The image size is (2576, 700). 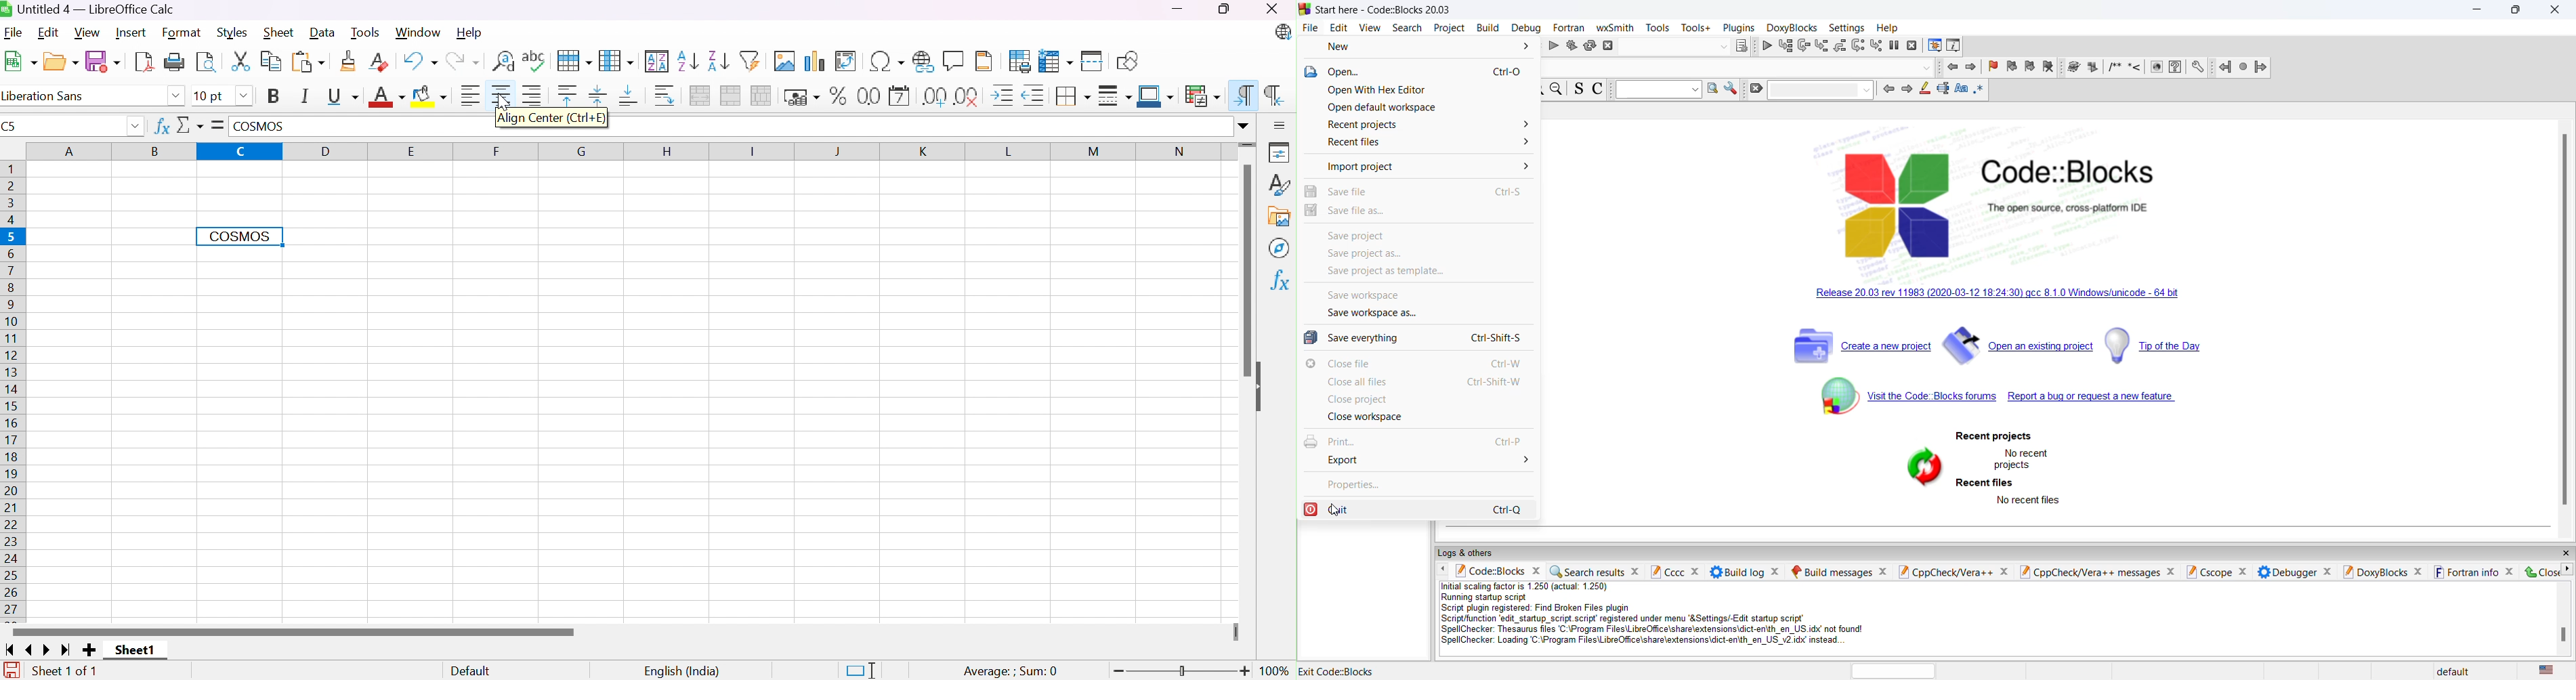 What do you see at coordinates (1275, 93) in the screenshot?
I see `Right-To-Left` at bounding box center [1275, 93].